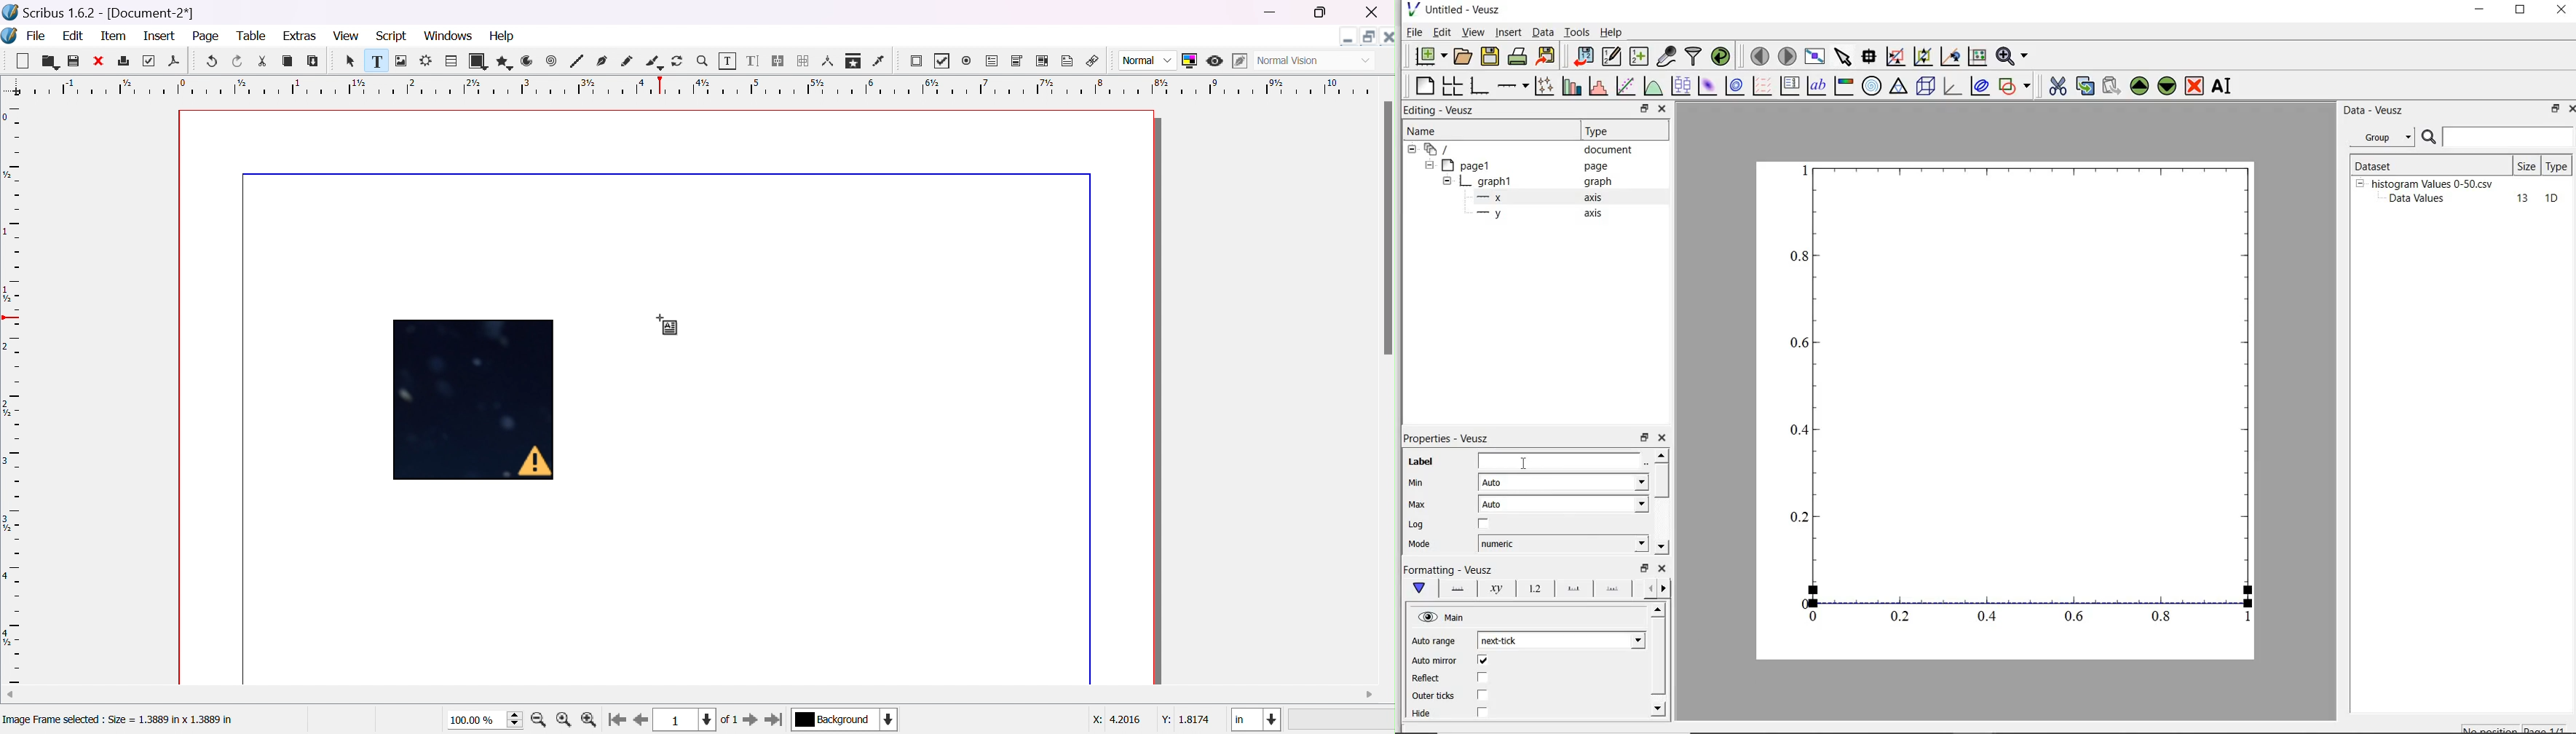  What do you see at coordinates (1420, 714) in the screenshot?
I see `| Hide` at bounding box center [1420, 714].